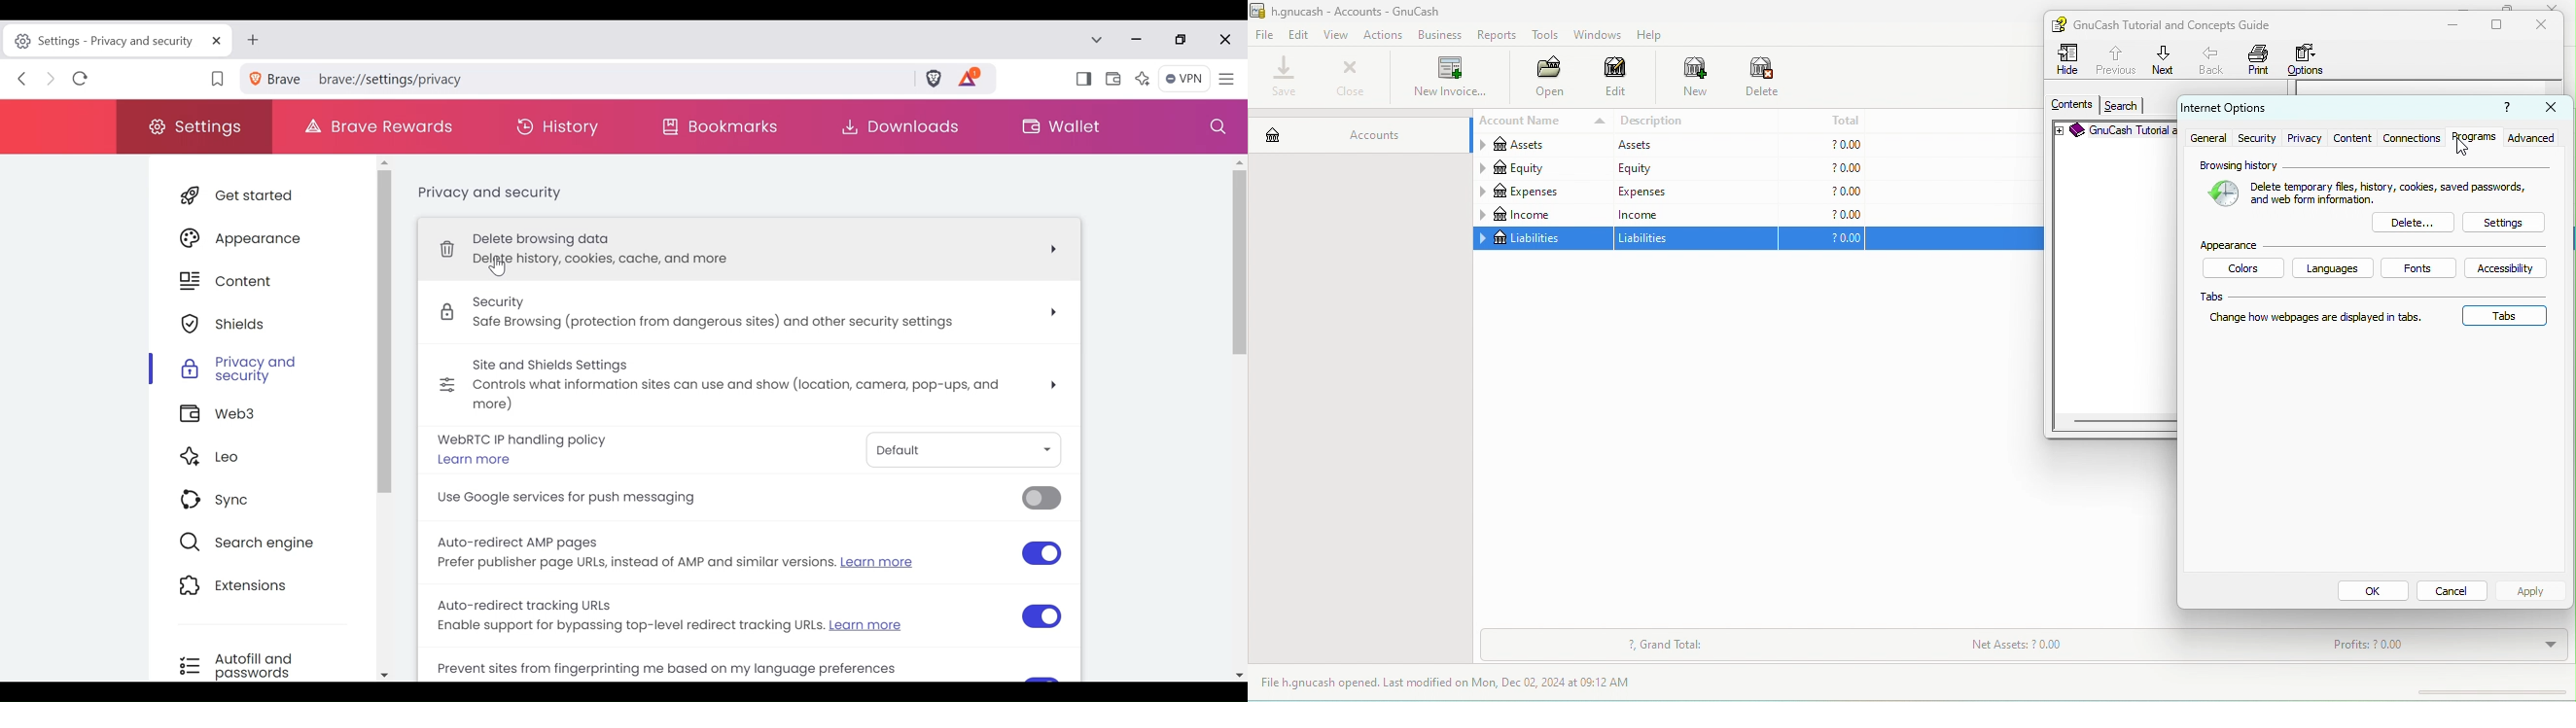 The height and width of the screenshot is (728, 2576). What do you see at coordinates (1541, 239) in the screenshot?
I see `liabilities` at bounding box center [1541, 239].